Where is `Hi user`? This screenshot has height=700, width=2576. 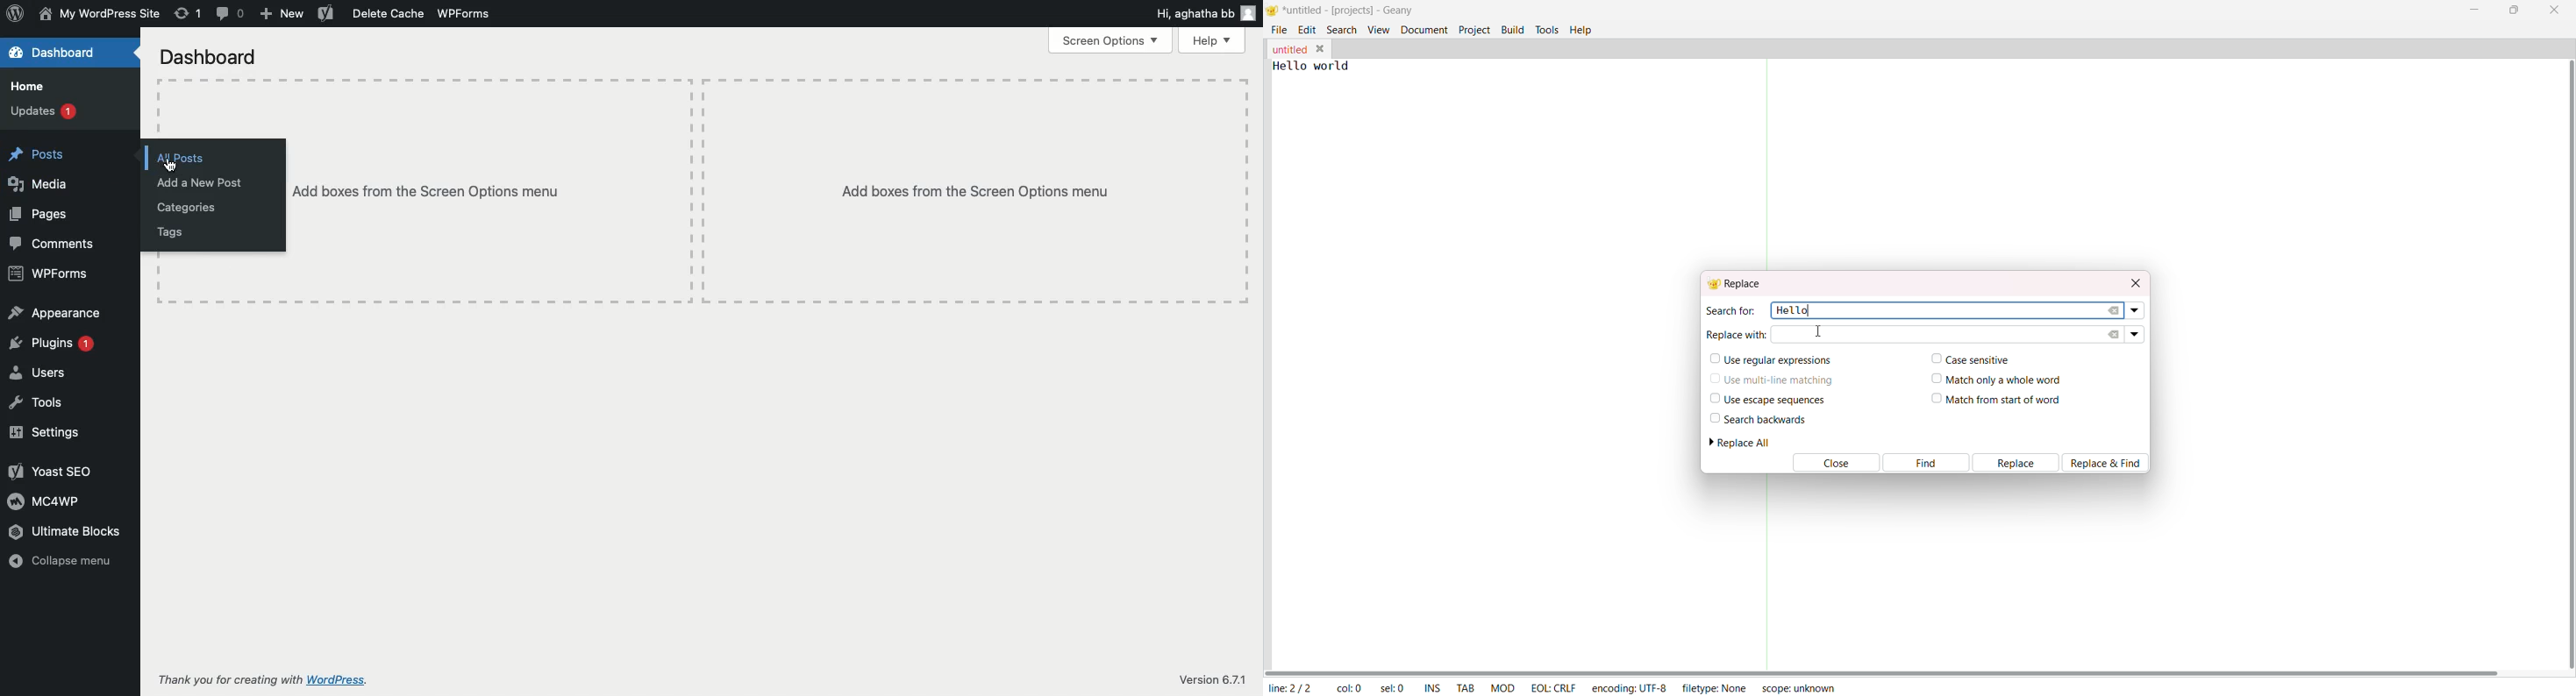 Hi user is located at coordinates (1206, 14).